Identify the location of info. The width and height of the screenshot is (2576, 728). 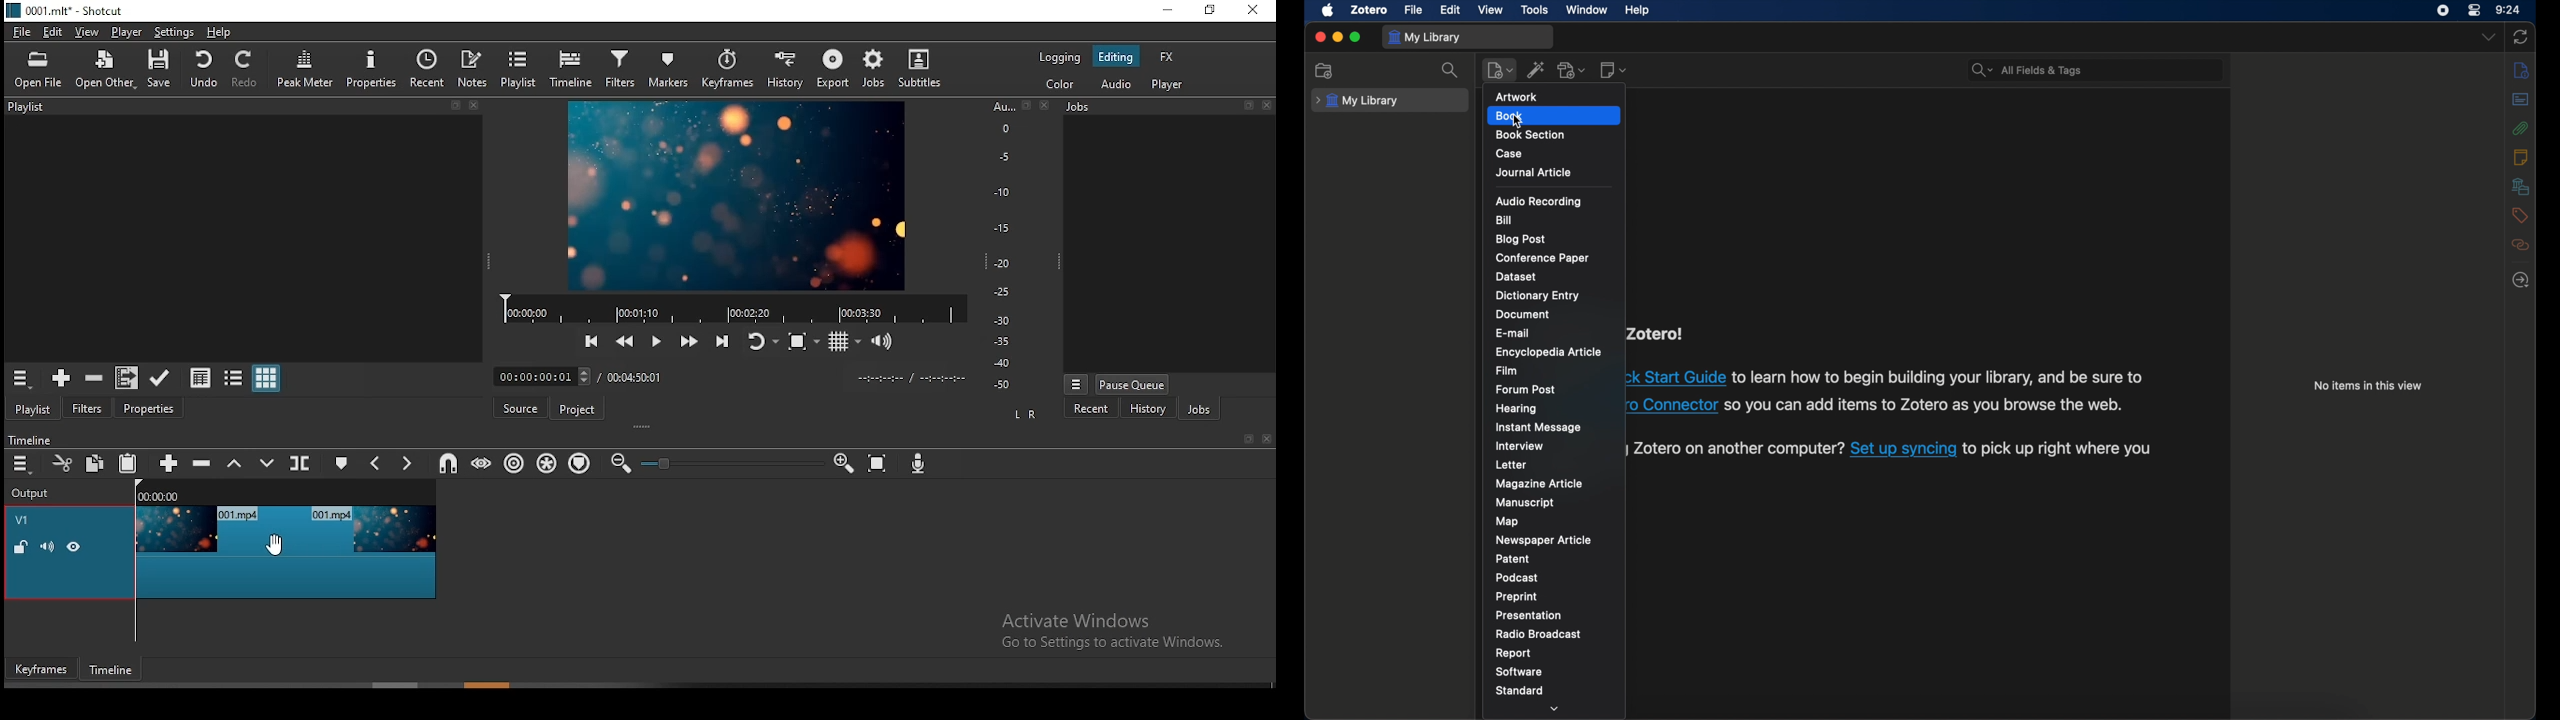
(2521, 70).